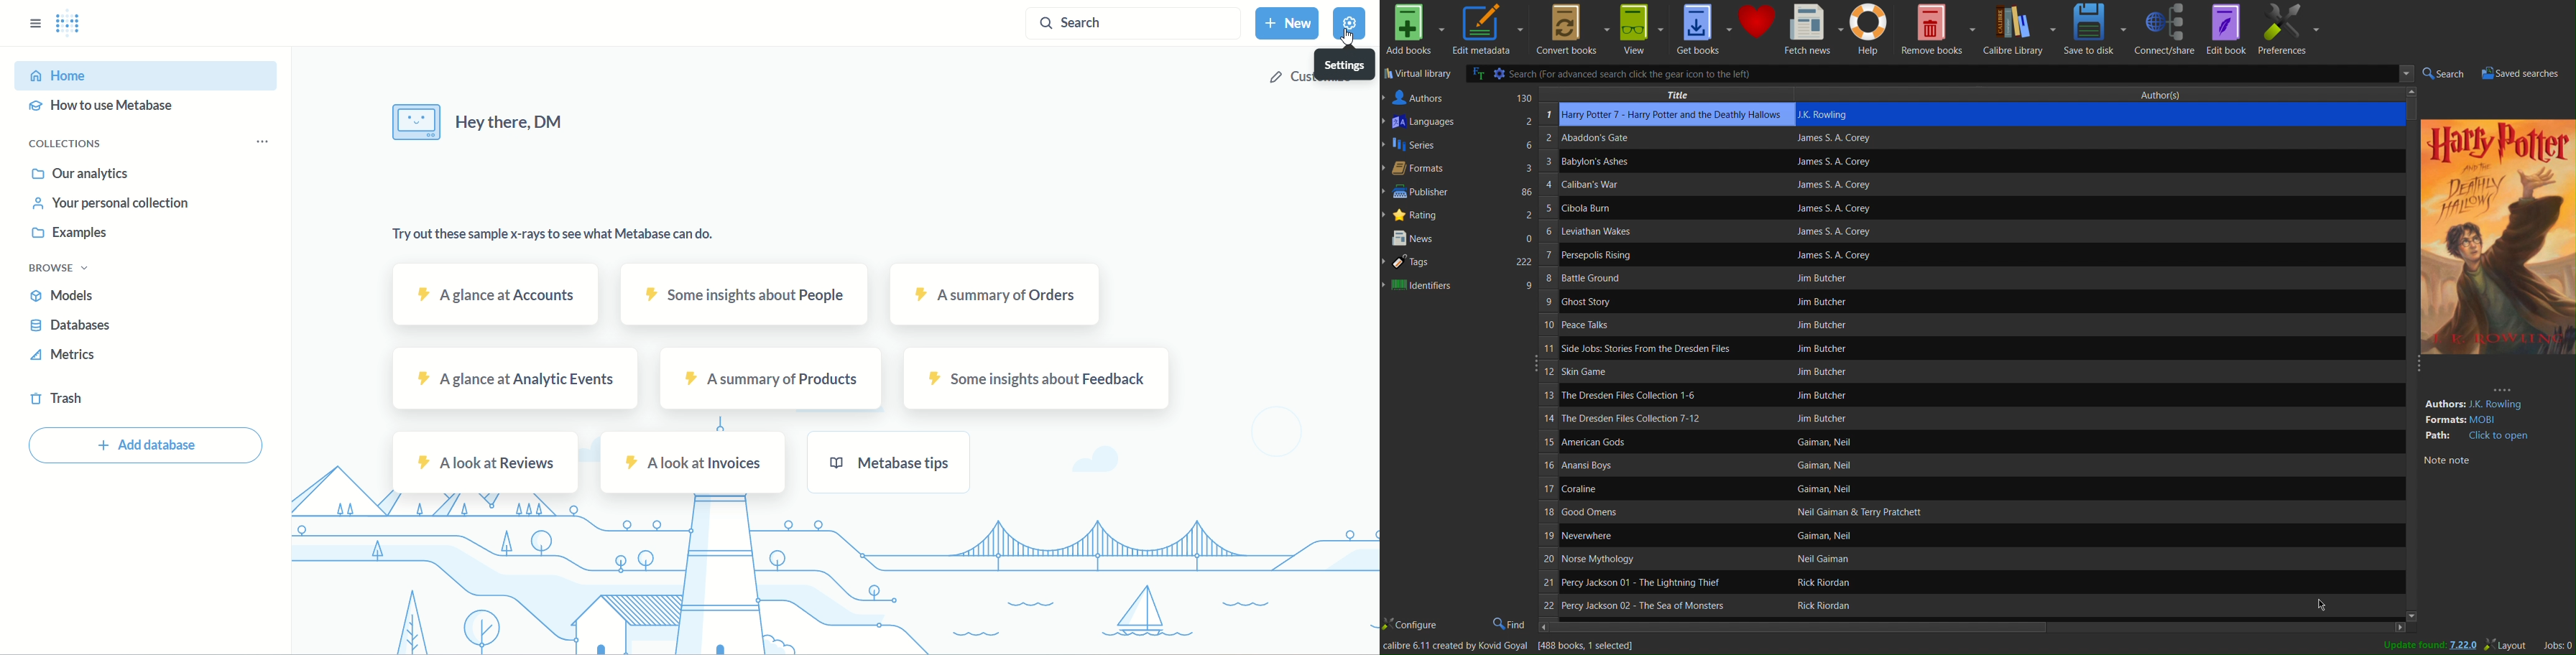  What do you see at coordinates (1460, 238) in the screenshot?
I see `News` at bounding box center [1460, 238].